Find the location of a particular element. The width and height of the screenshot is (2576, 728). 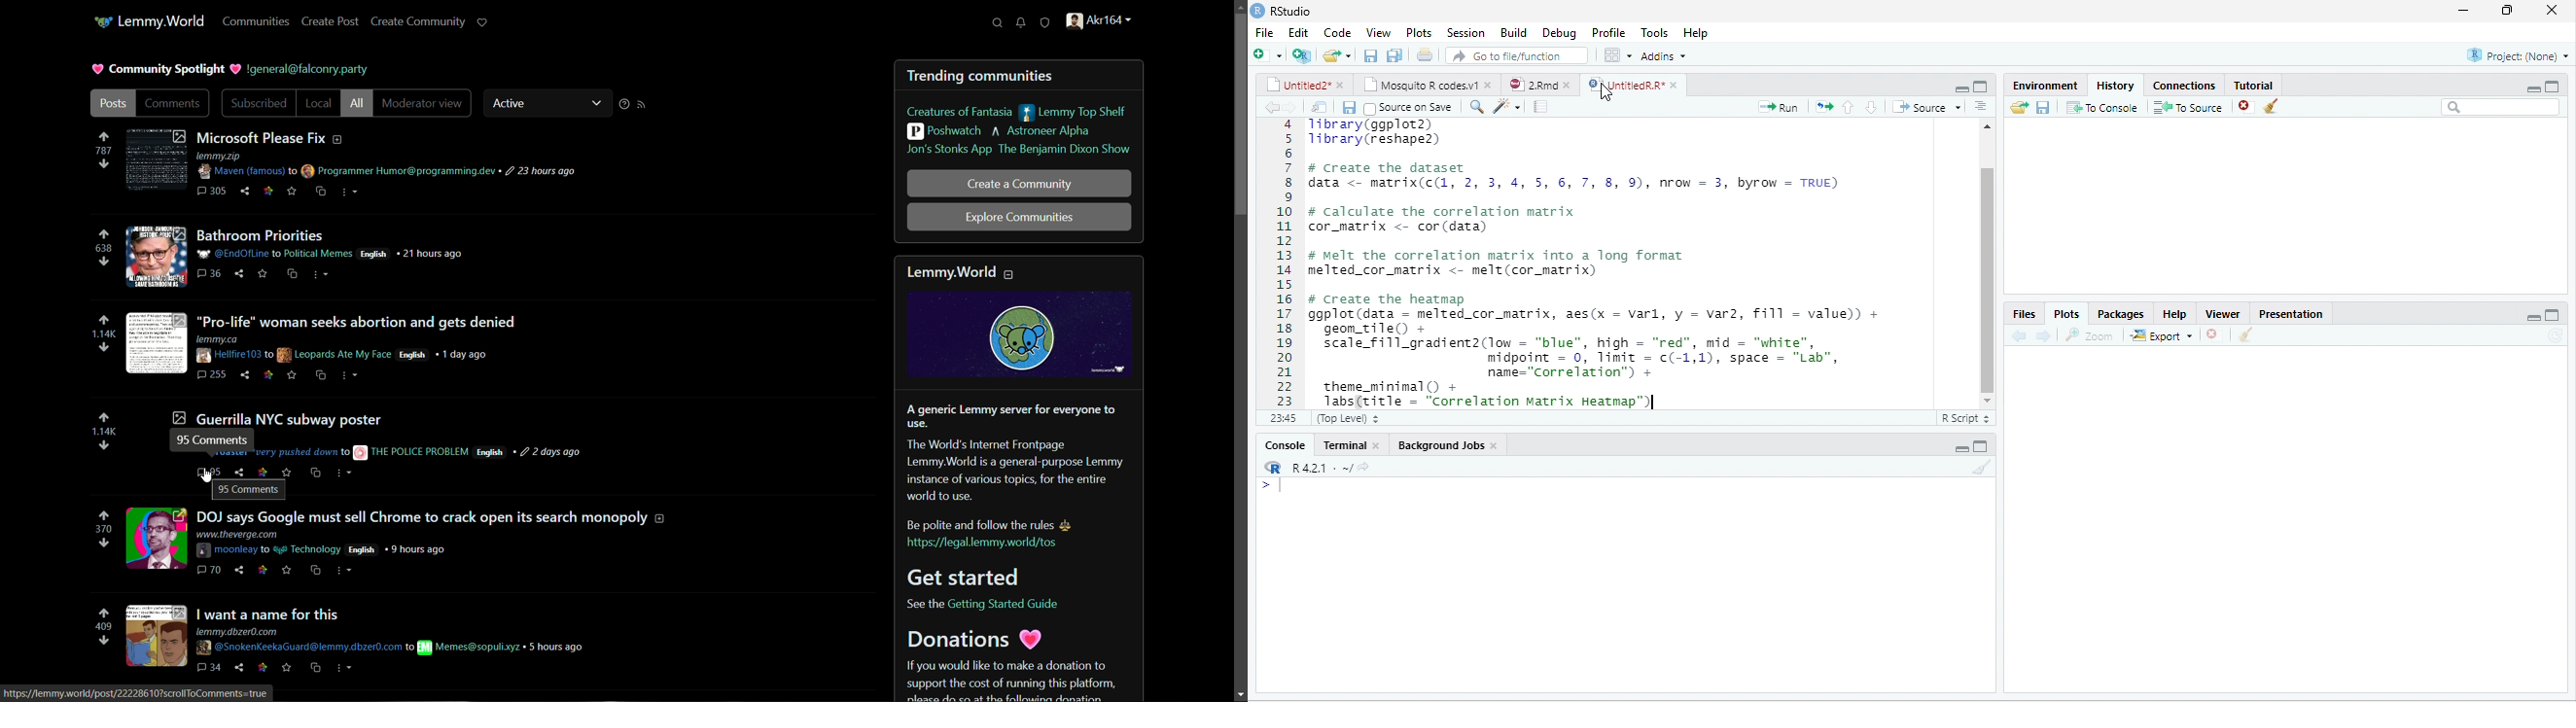

upvote is located at coordinates (103, 418).